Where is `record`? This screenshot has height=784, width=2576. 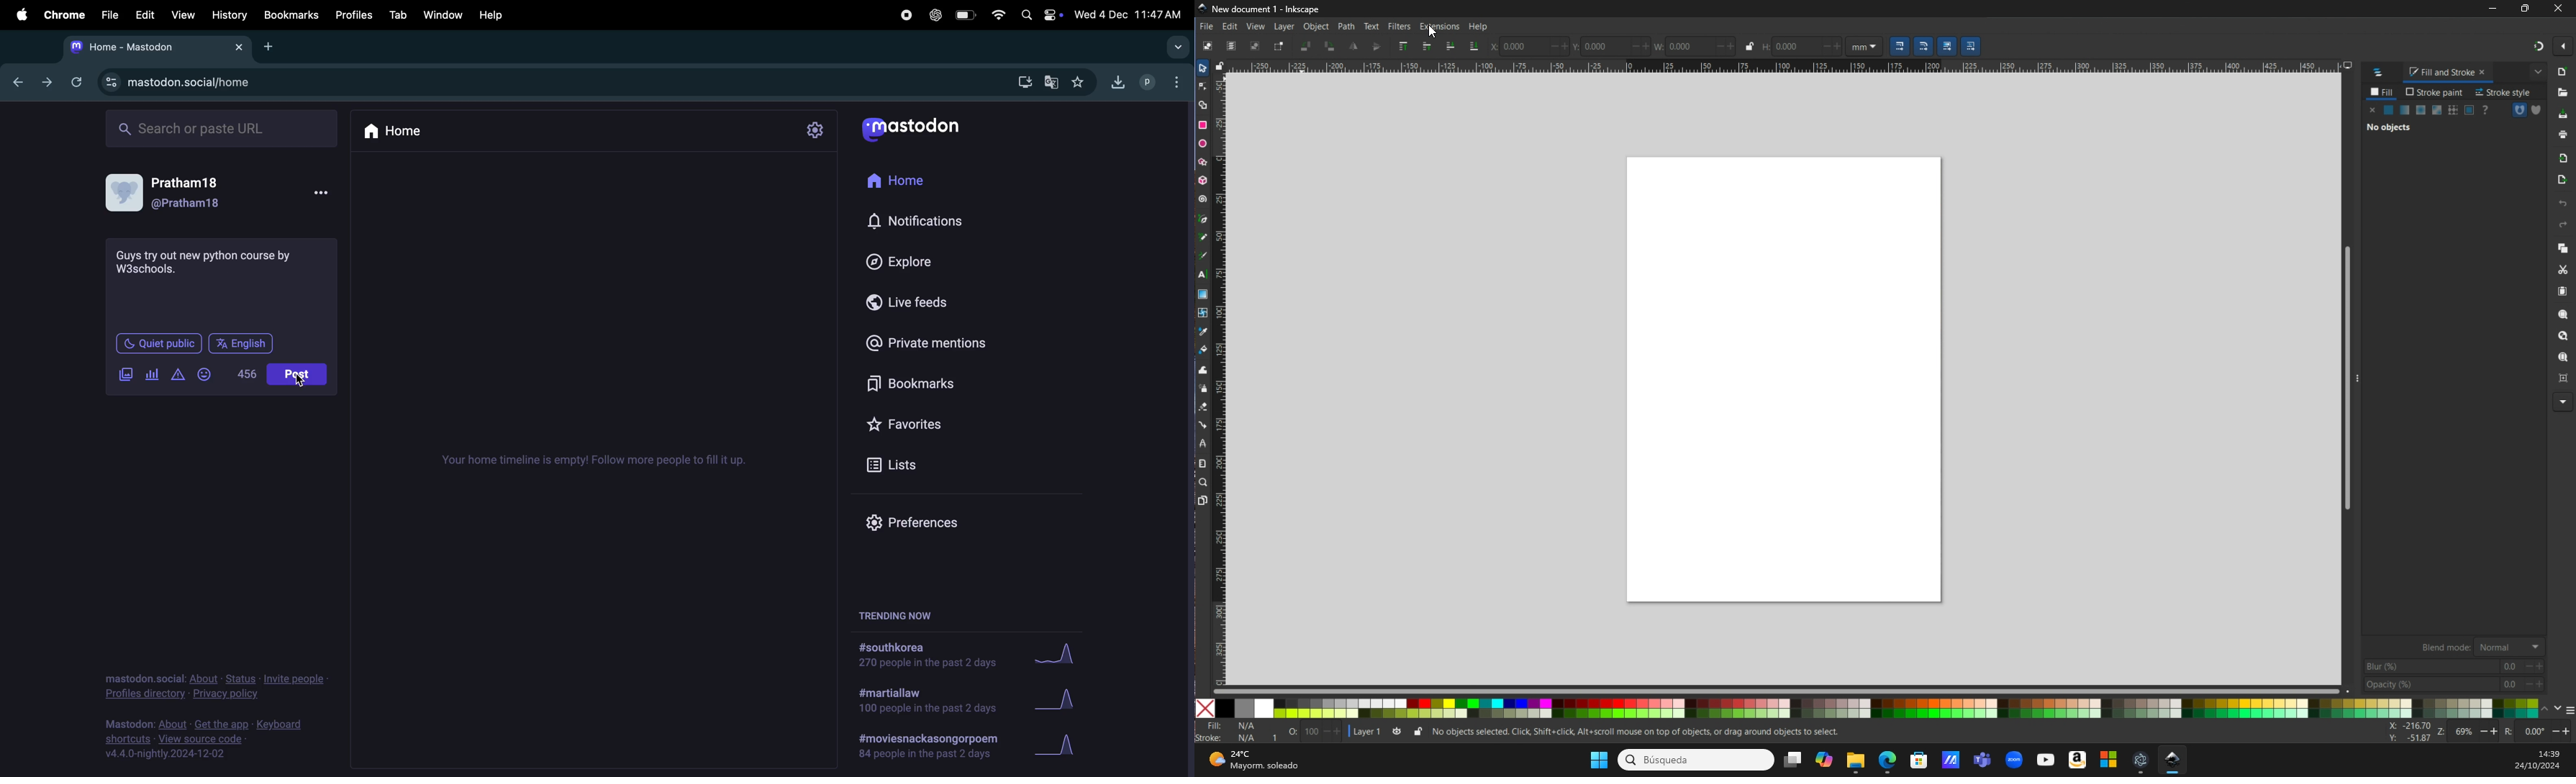 record is located at coordinates (905, 15).